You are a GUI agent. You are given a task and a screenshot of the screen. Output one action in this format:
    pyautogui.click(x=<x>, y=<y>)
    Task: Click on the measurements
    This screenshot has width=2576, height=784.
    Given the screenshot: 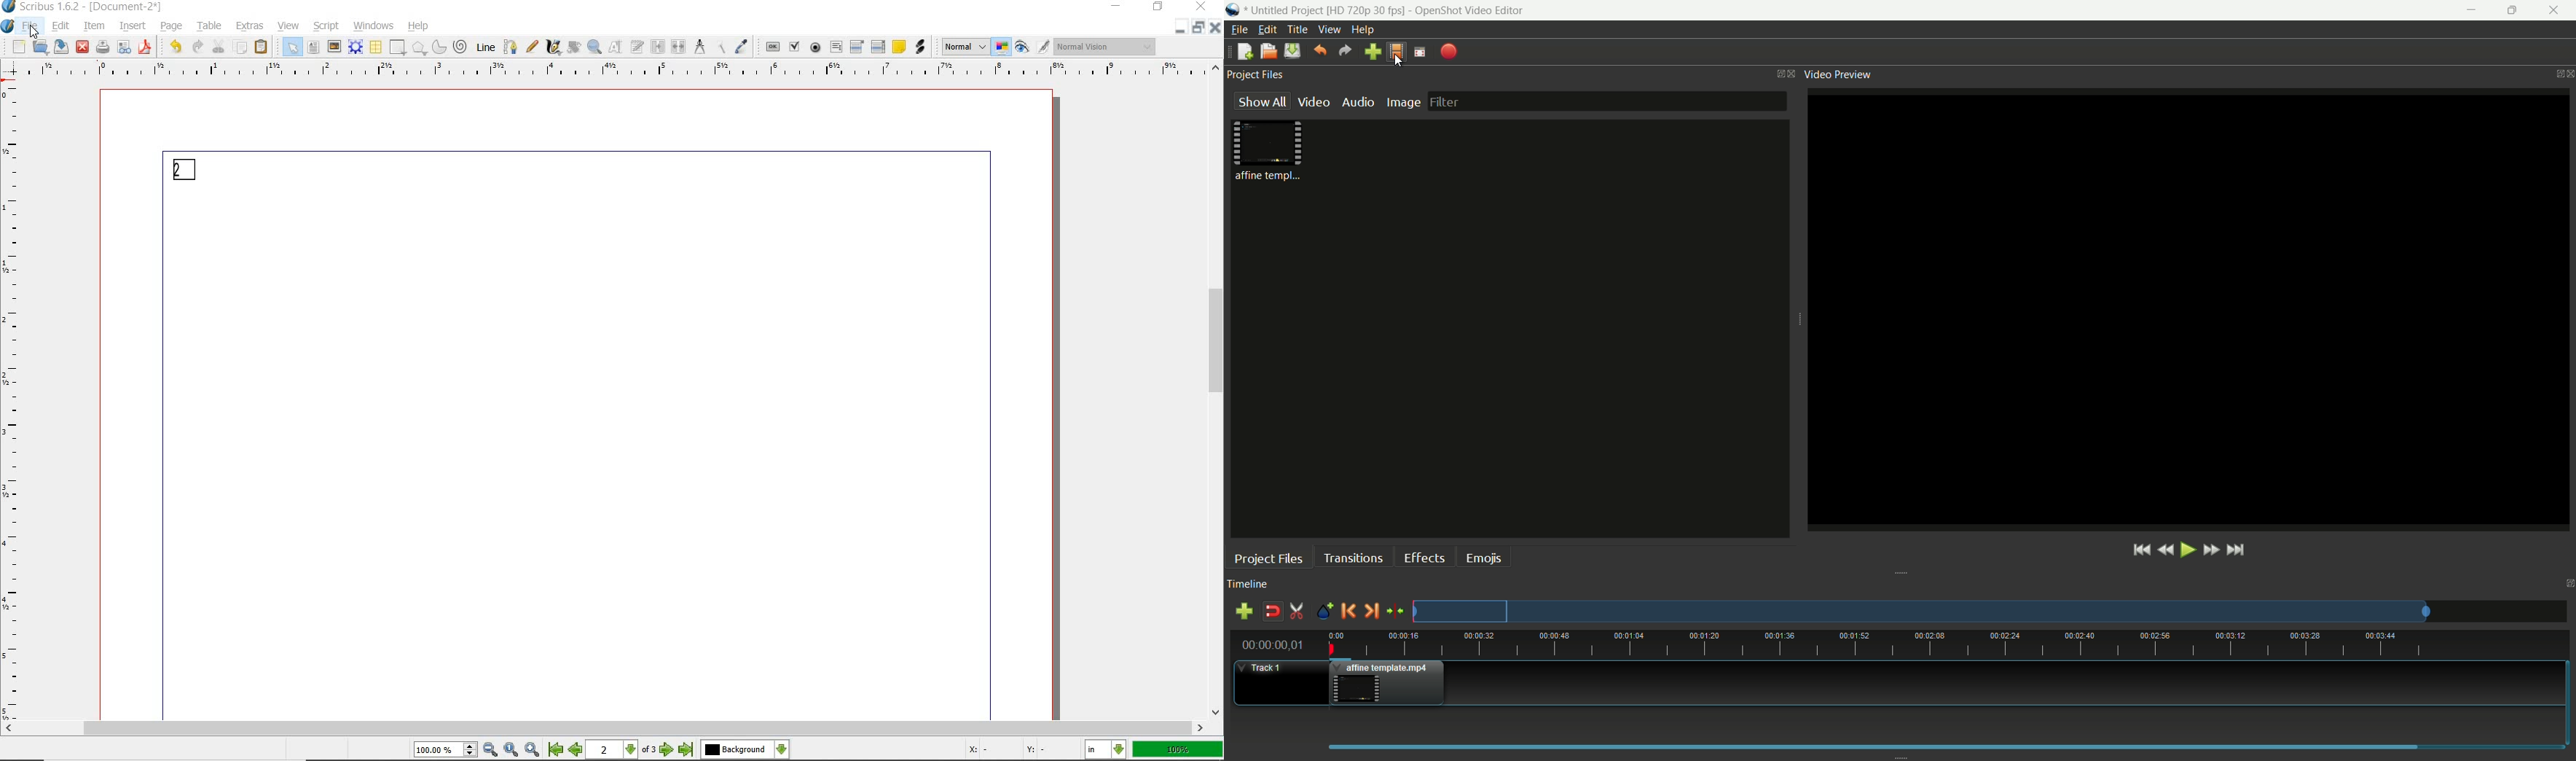 What is the action you would take?
    pyautogui.click(x=701, y=48)
    